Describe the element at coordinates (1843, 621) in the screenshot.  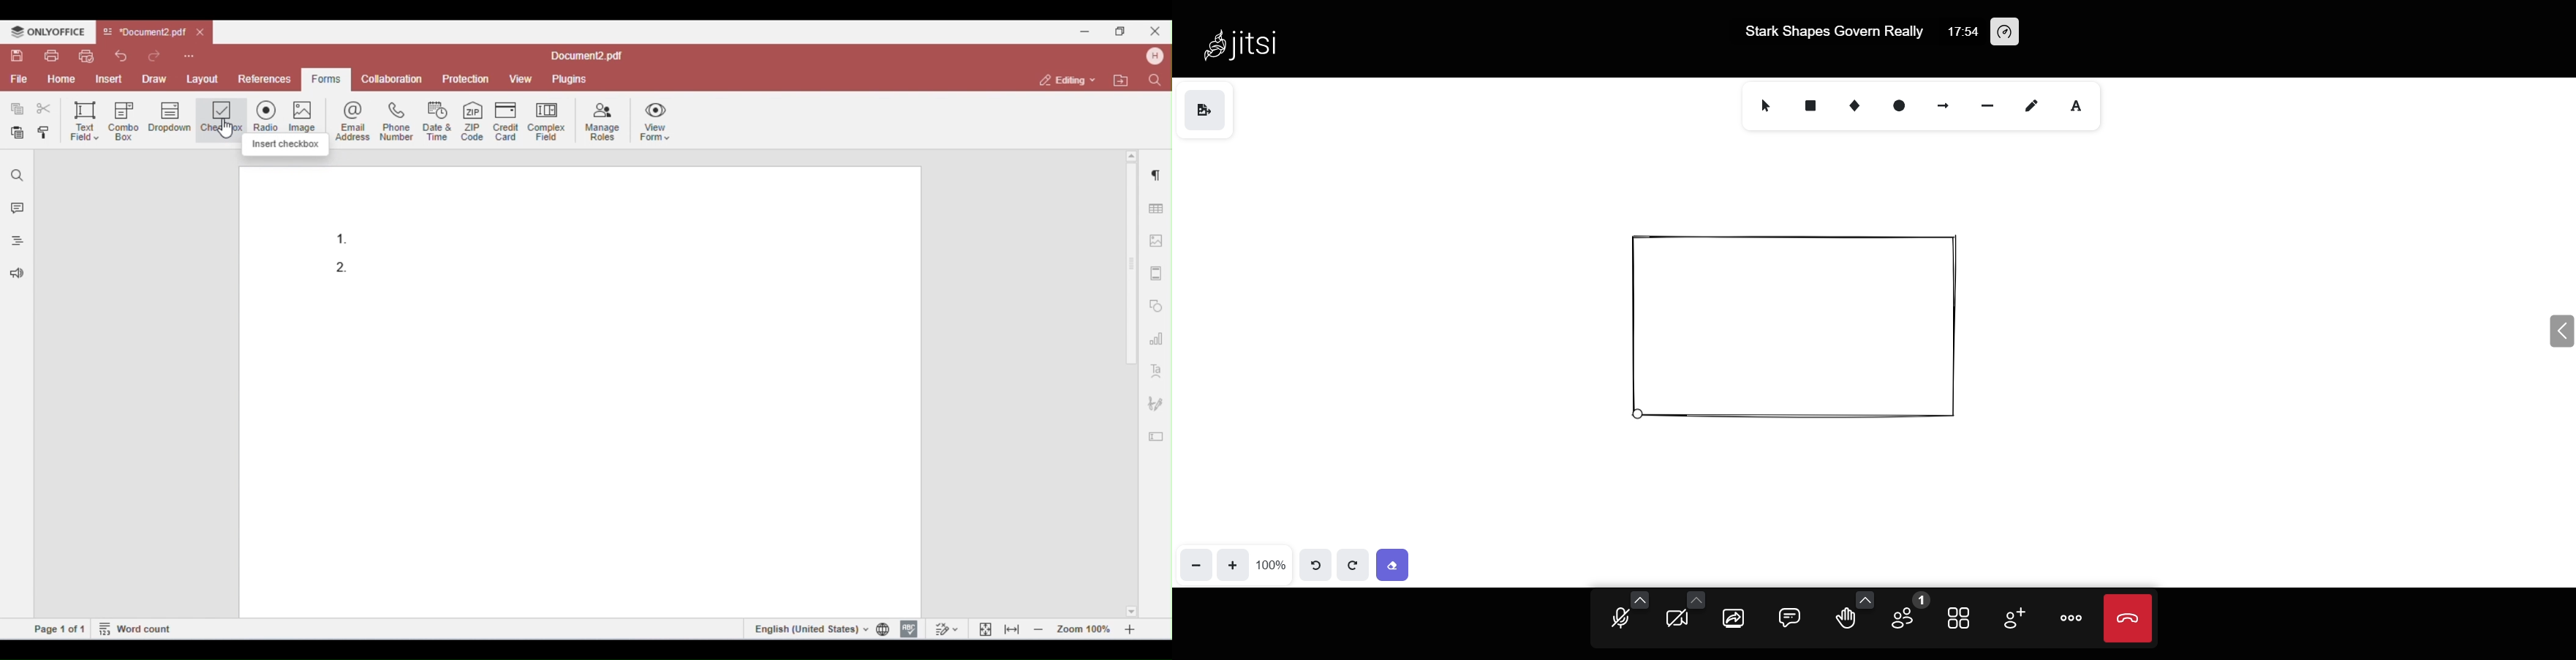
I see `raise hand` at that location.